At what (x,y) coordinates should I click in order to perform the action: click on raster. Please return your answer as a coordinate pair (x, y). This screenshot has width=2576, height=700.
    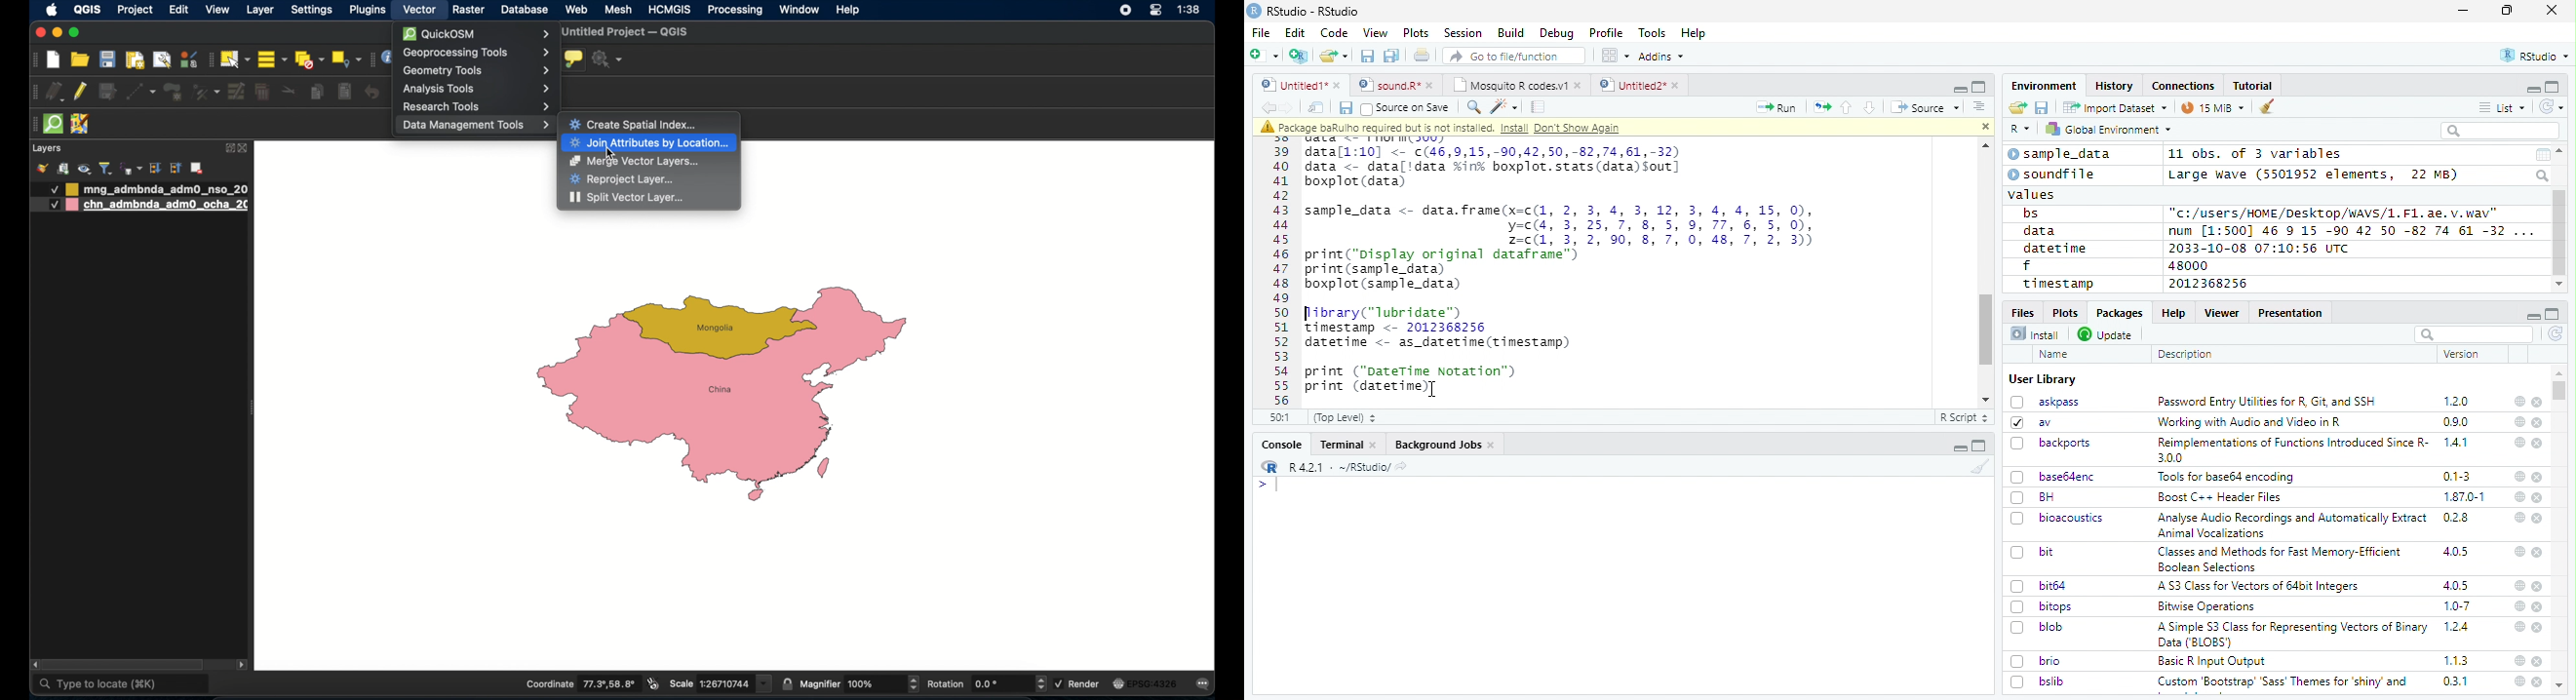
    Looking at the image, I should click on (470, 10).